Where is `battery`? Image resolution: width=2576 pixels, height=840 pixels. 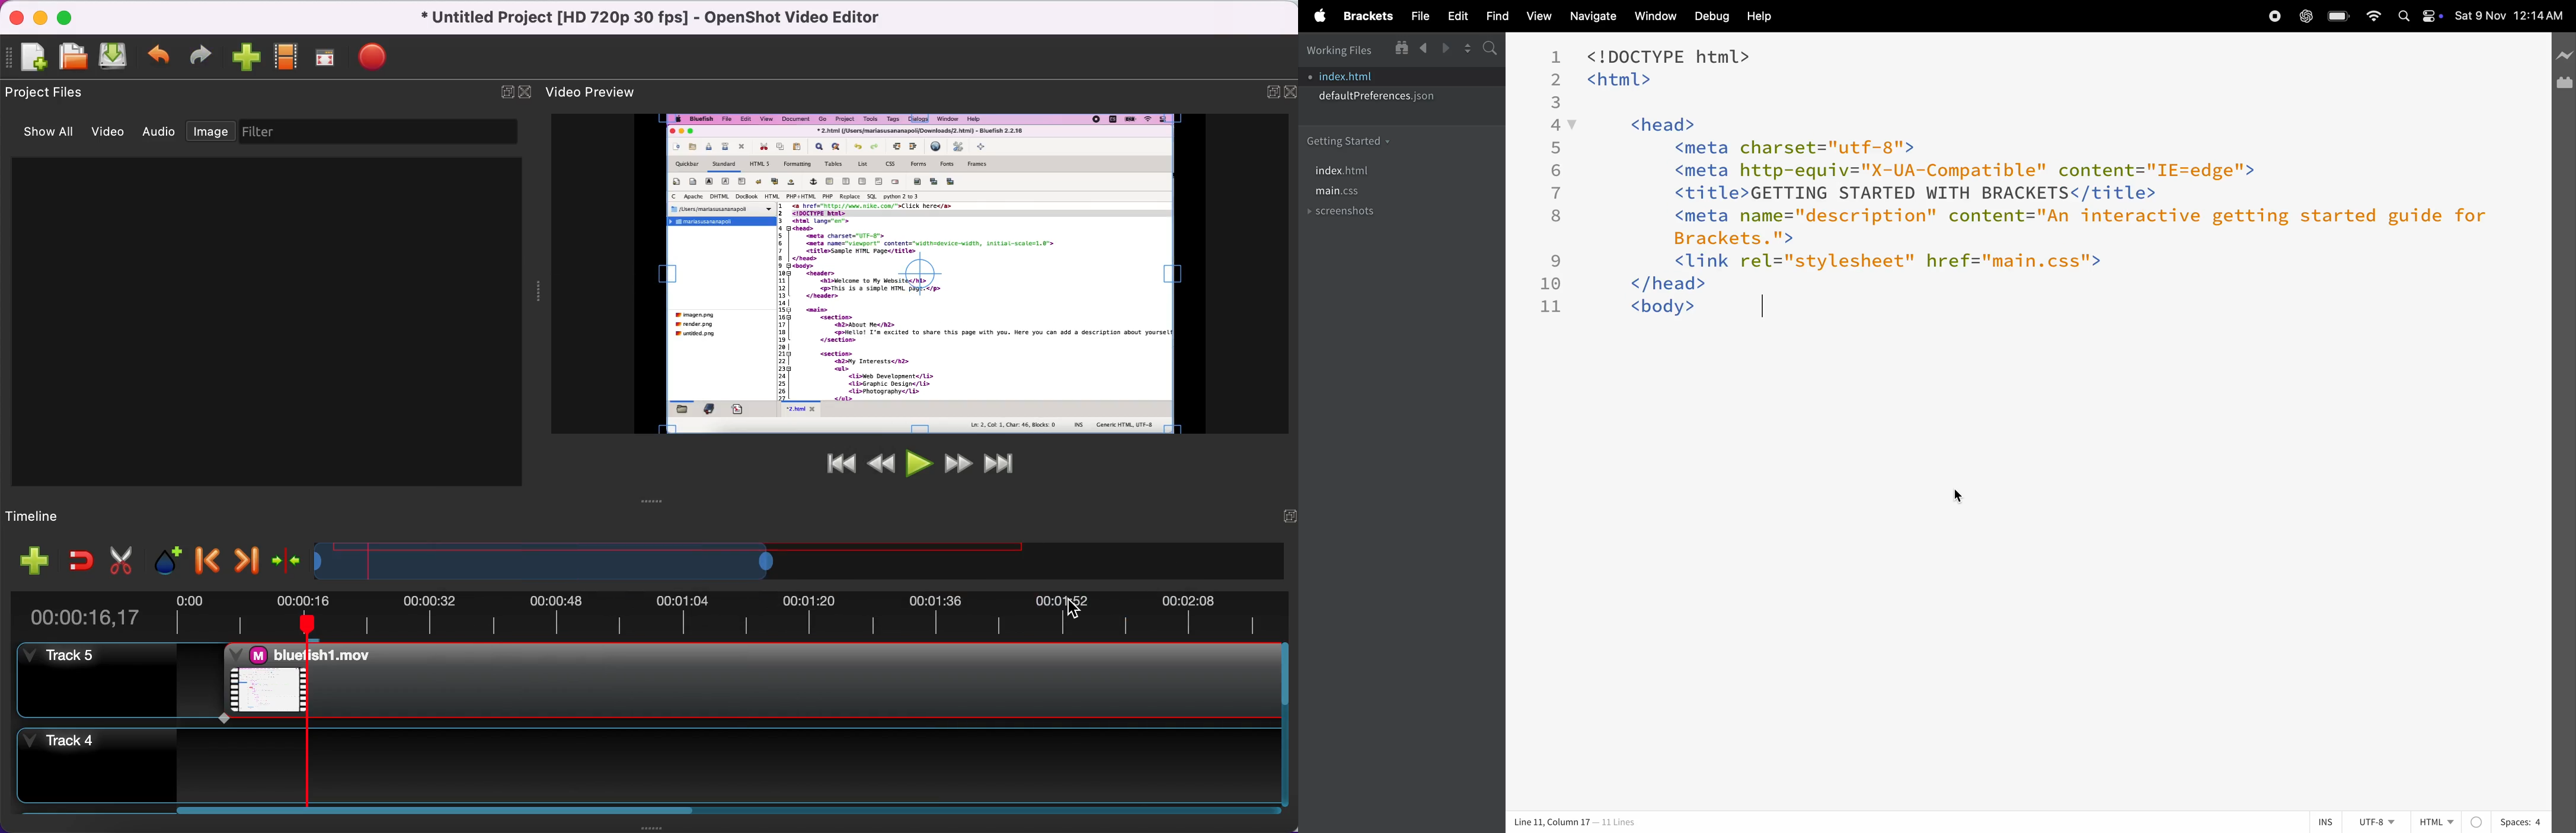 battery is located at coordinates (2338, 16).